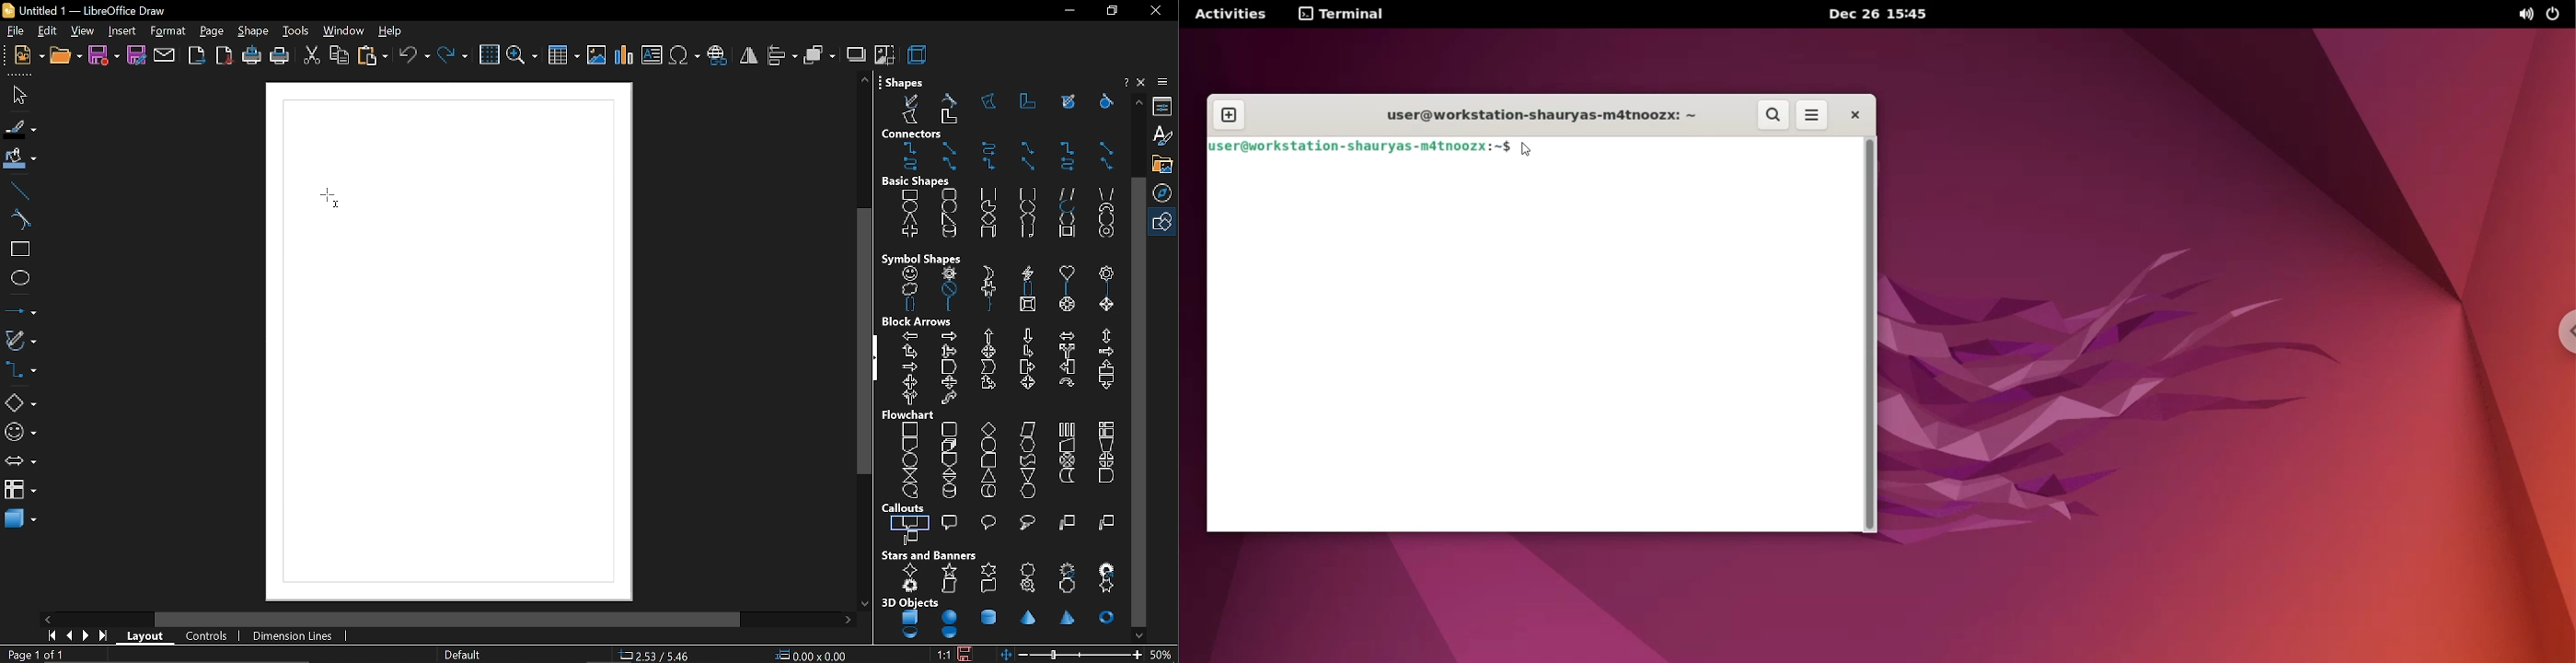 The image size is (2576, 672). Describe the element at coordinates (1105, 459) in the screenshot. I see `or` at that location.